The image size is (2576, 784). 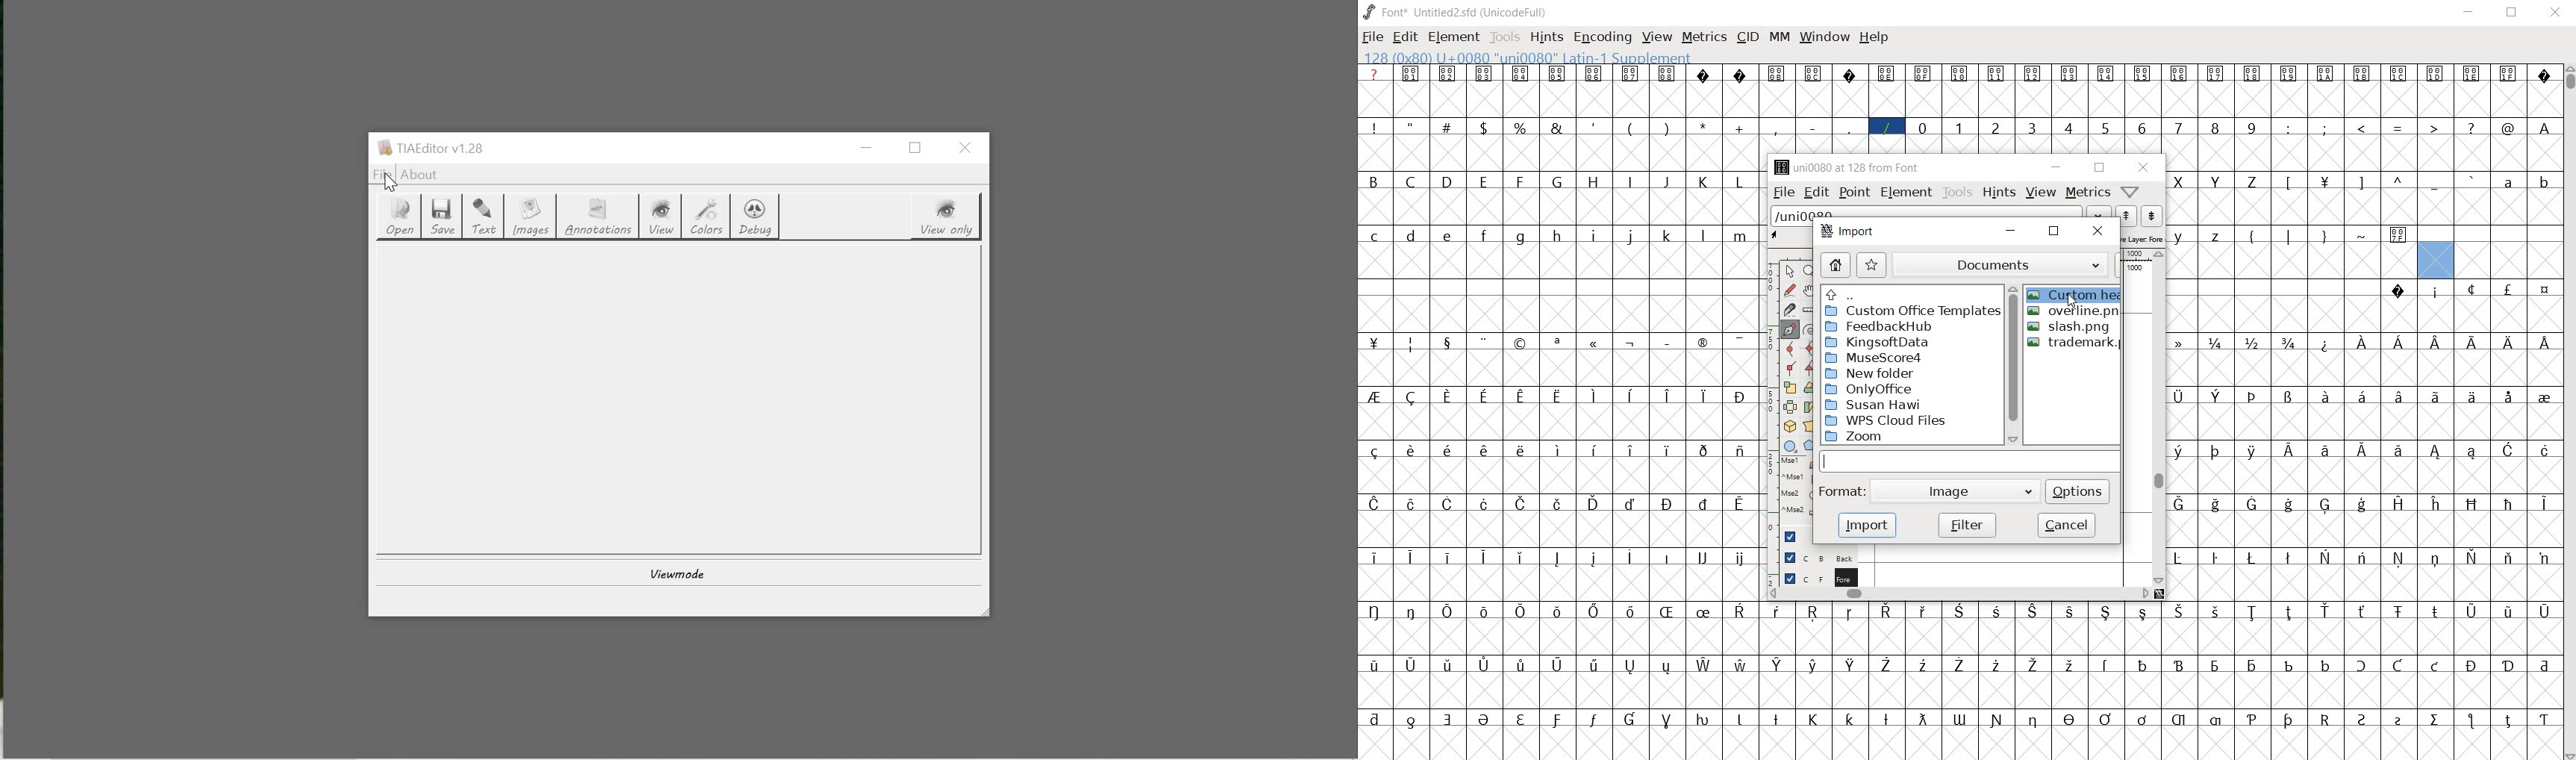 What do you see at coordinates (2472, 452) in the screenshot?
I see `glyph` at bounding box center [2472, 452].